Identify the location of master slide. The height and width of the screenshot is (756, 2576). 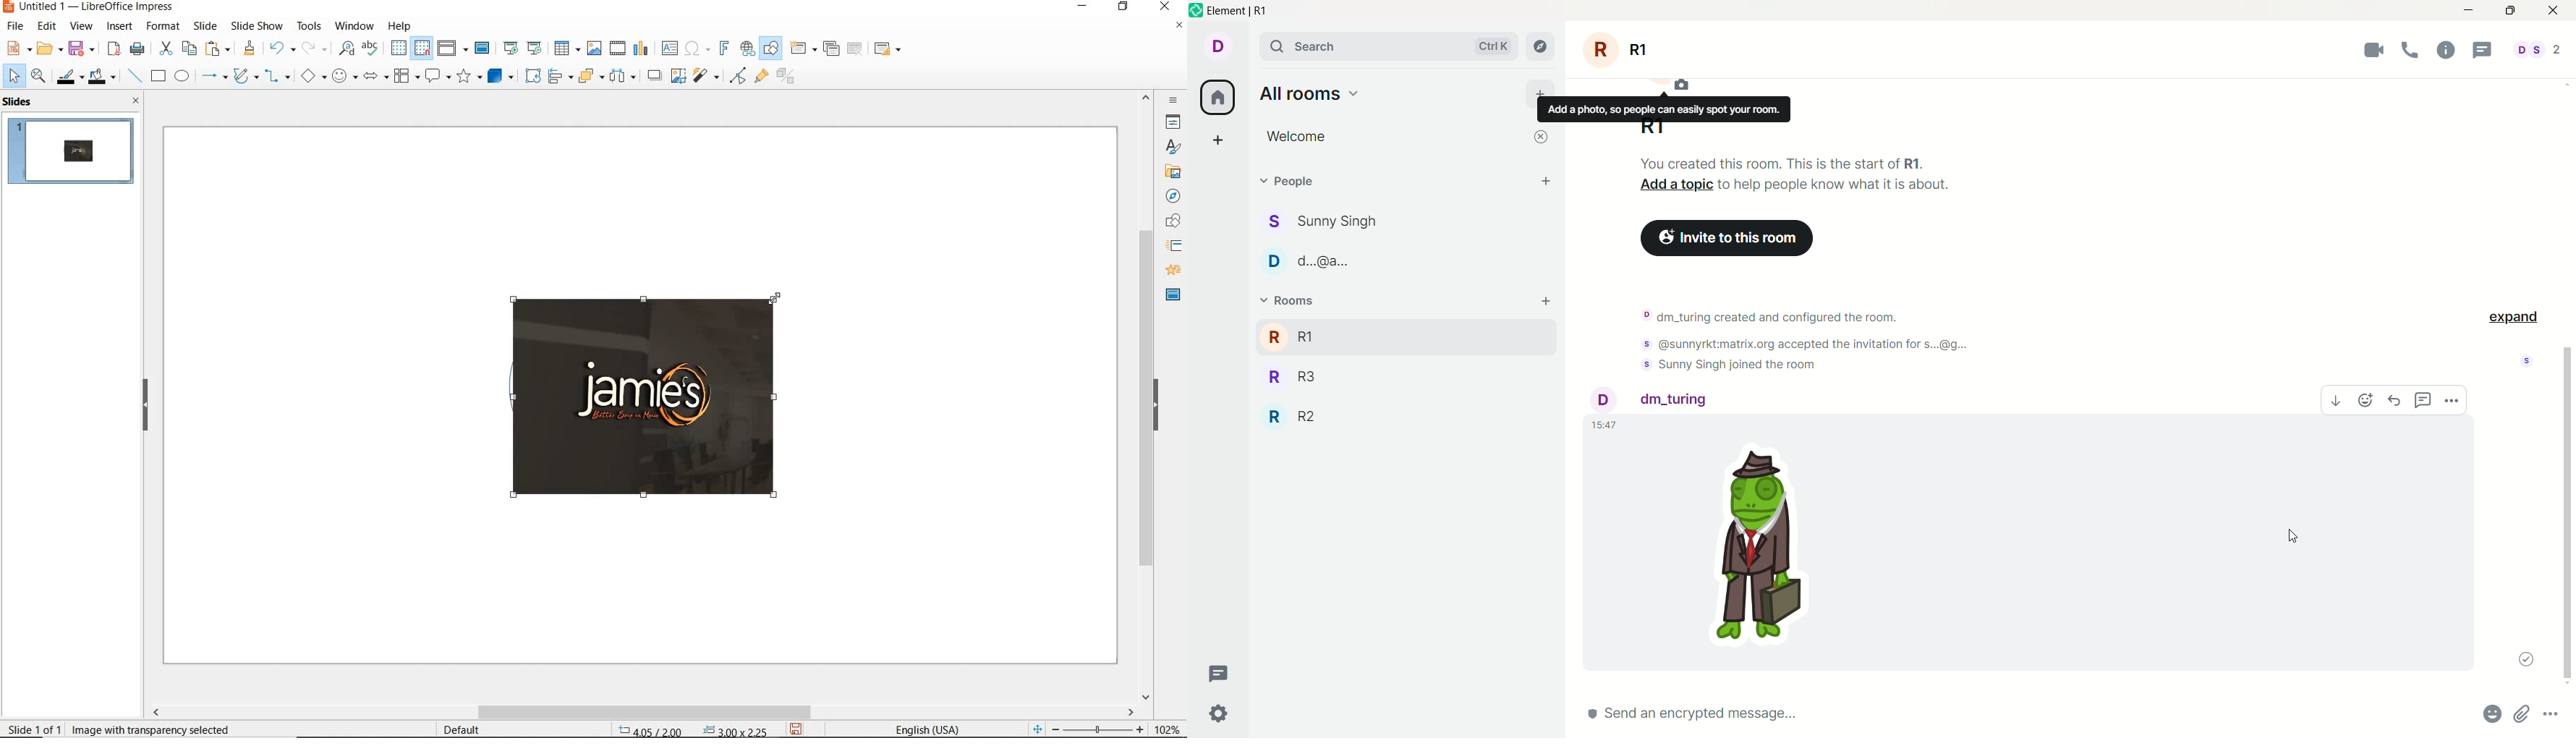
(484, 49).